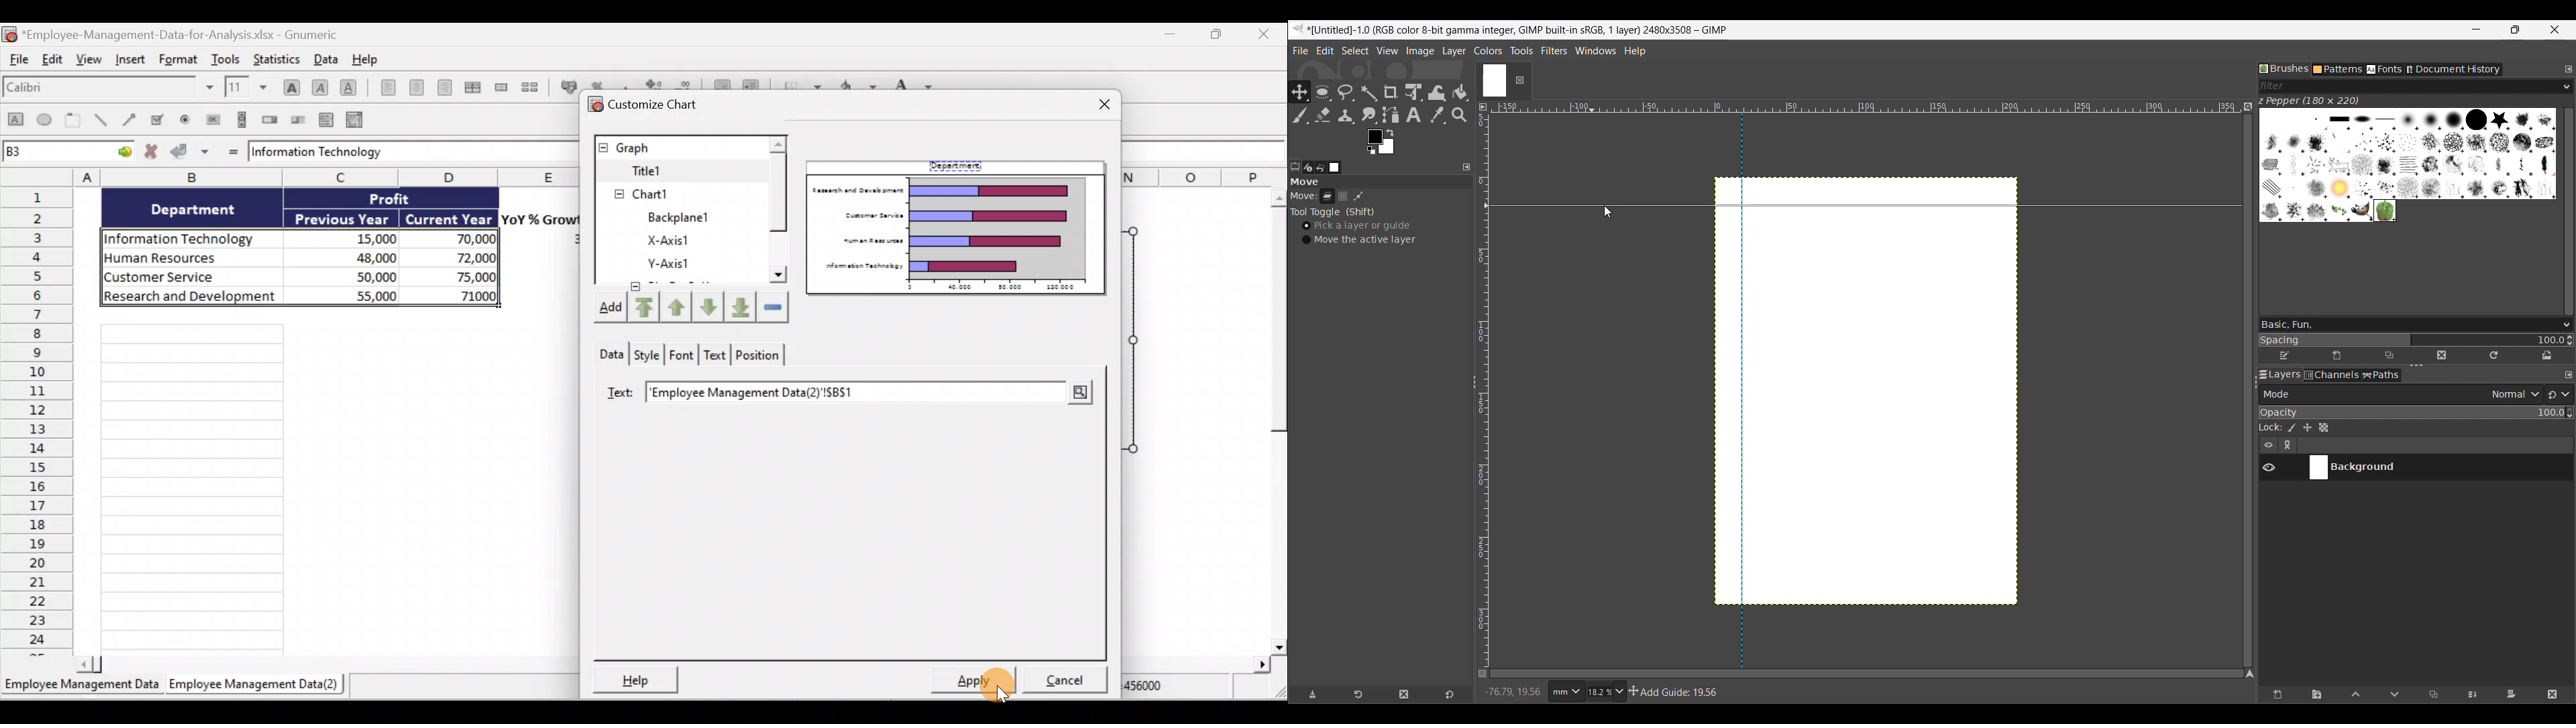  Describe the element at coordinates (321, 87) in the screenshot. I see `Italic` at that location.